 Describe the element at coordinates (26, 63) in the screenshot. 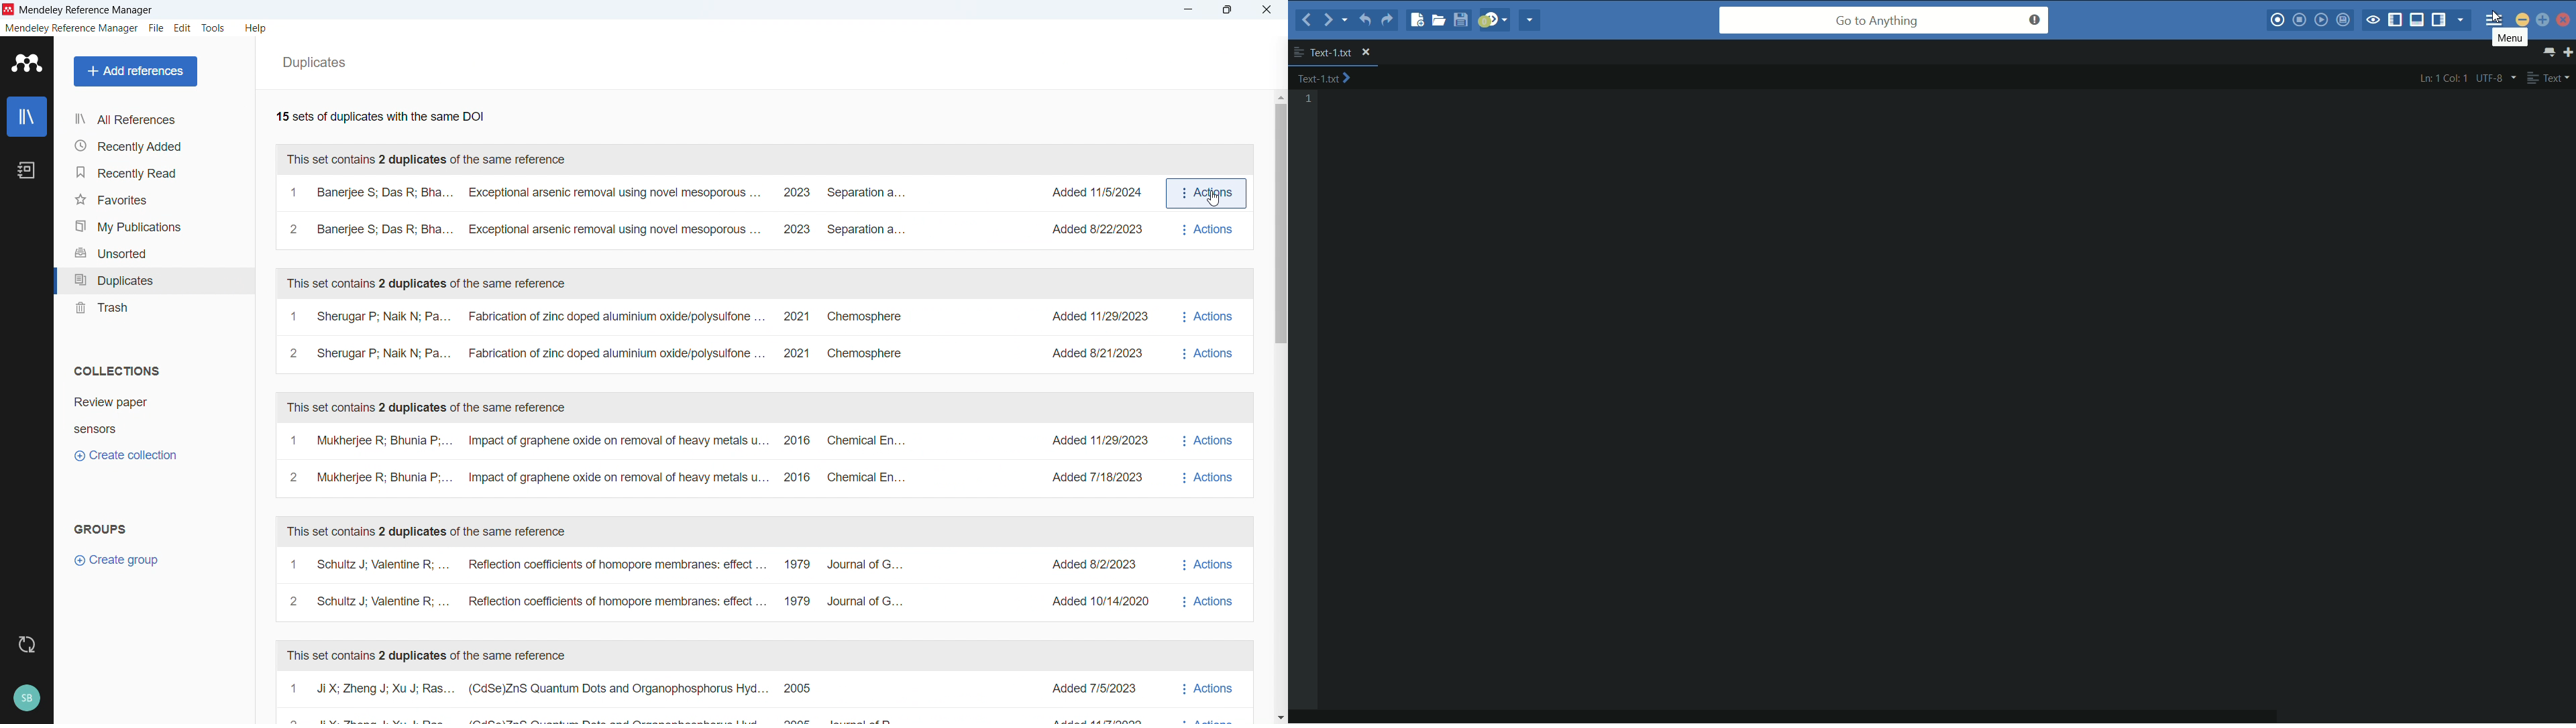

I see `logo` at that location.